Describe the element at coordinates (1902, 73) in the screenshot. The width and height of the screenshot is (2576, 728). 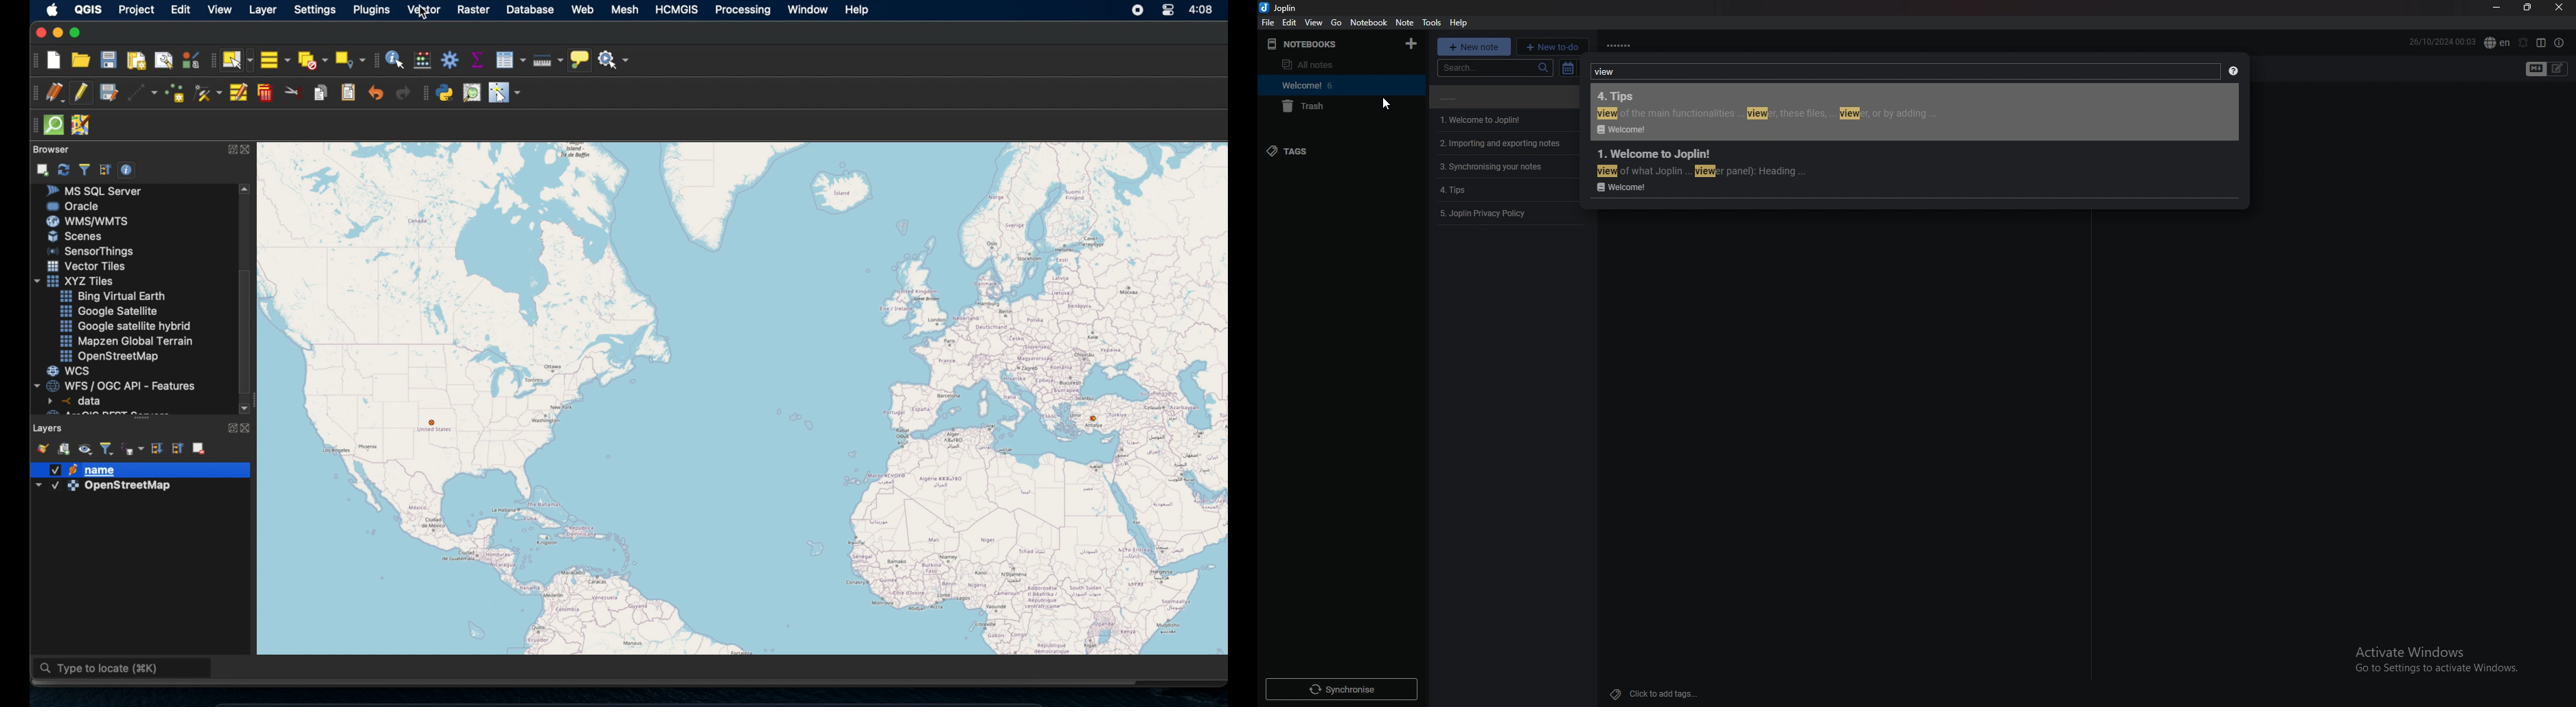
I see `search bar` at that location.